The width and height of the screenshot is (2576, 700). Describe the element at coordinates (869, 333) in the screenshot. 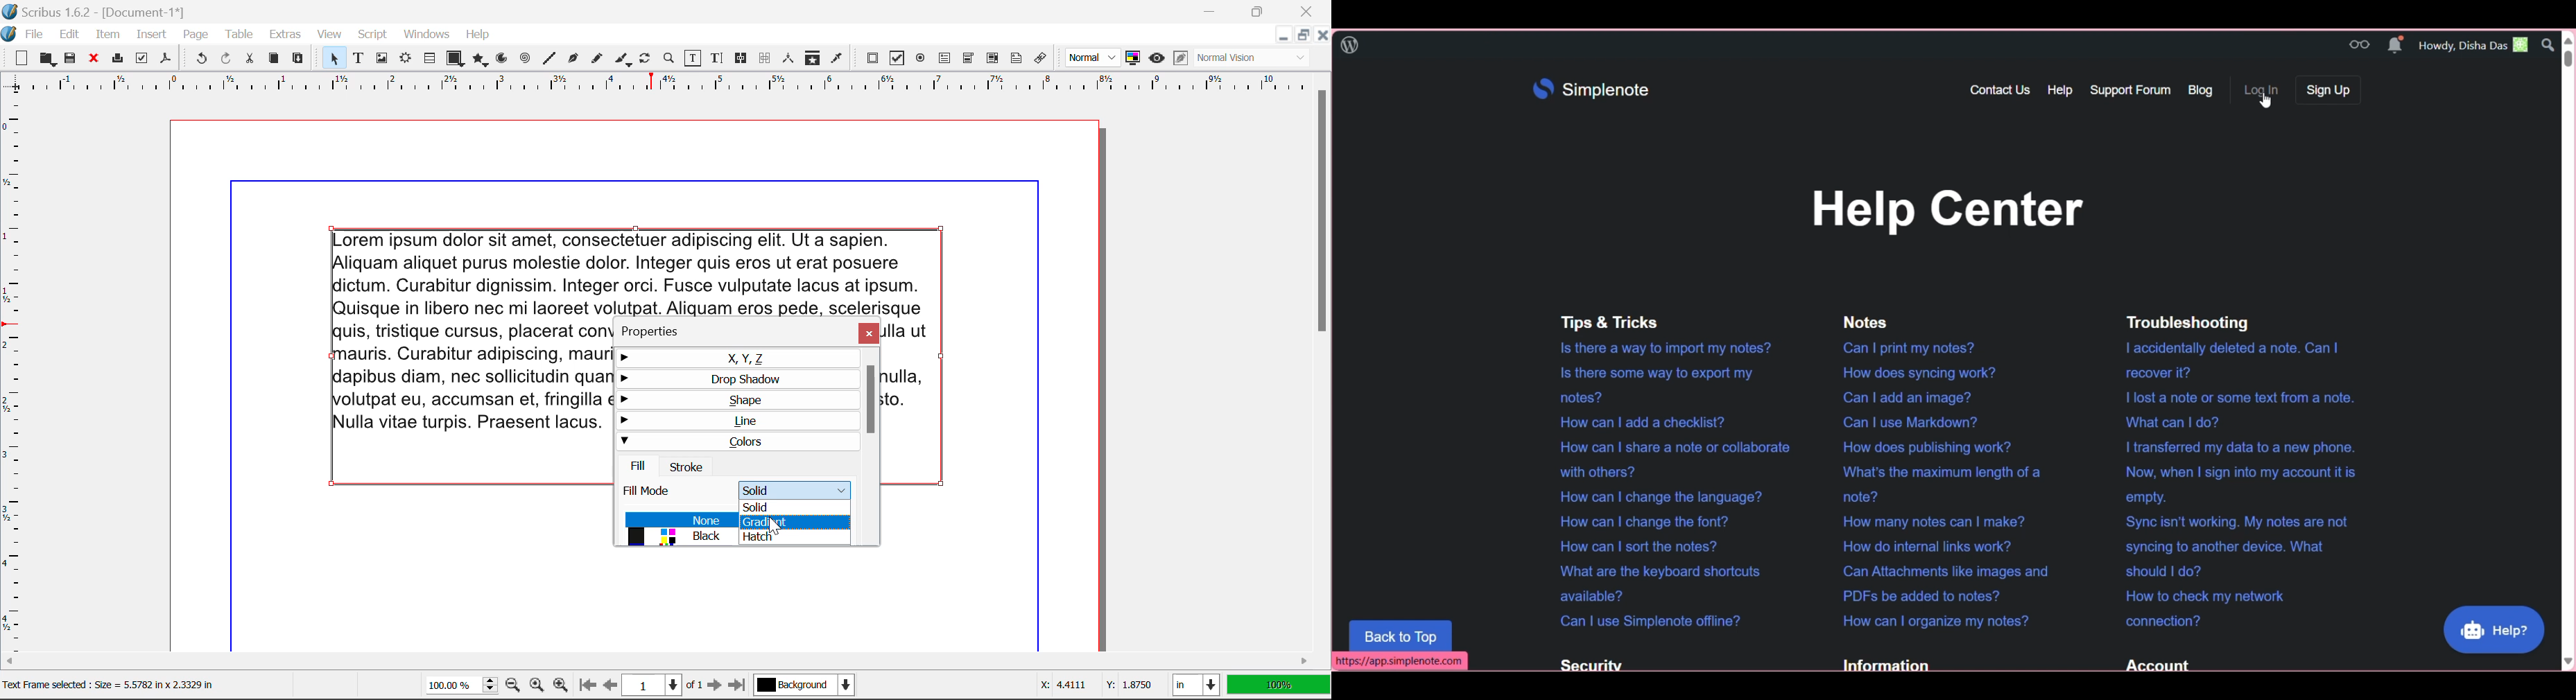

I see `Close` at that location.